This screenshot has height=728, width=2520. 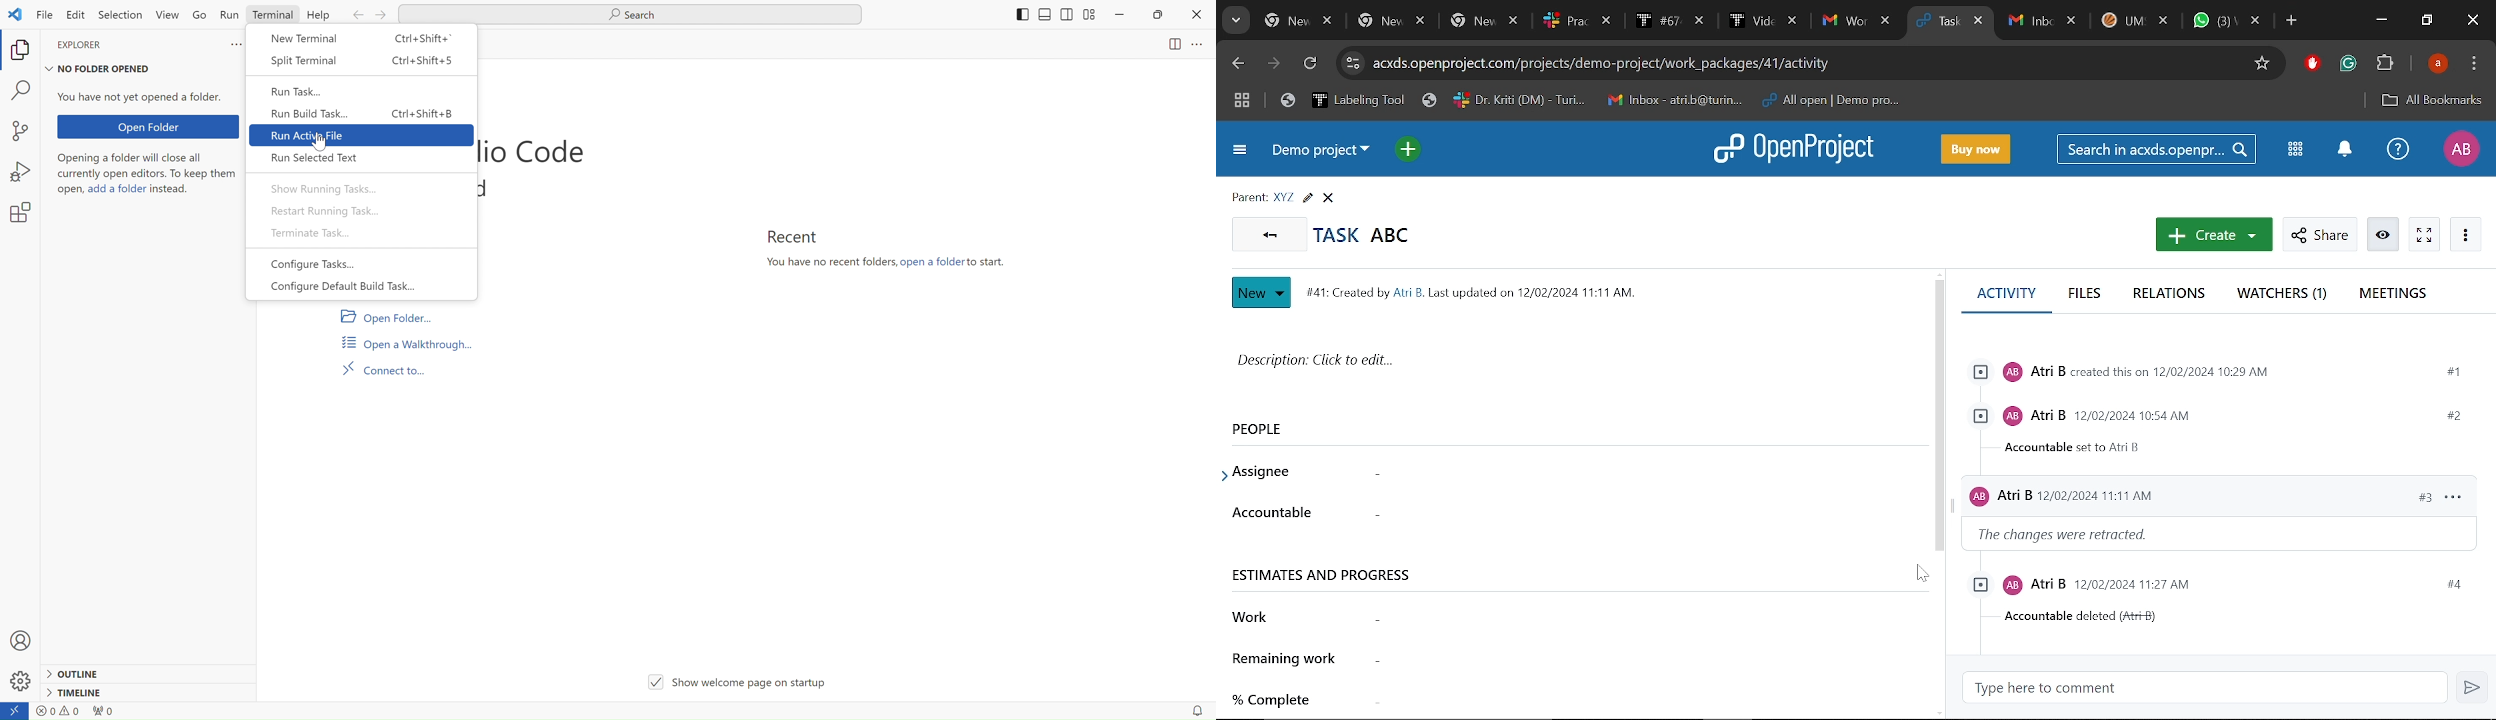 What do you see at coordinates (366, 61) in the screenshot?
I see `split terminal` at bounding box center [366, 61].